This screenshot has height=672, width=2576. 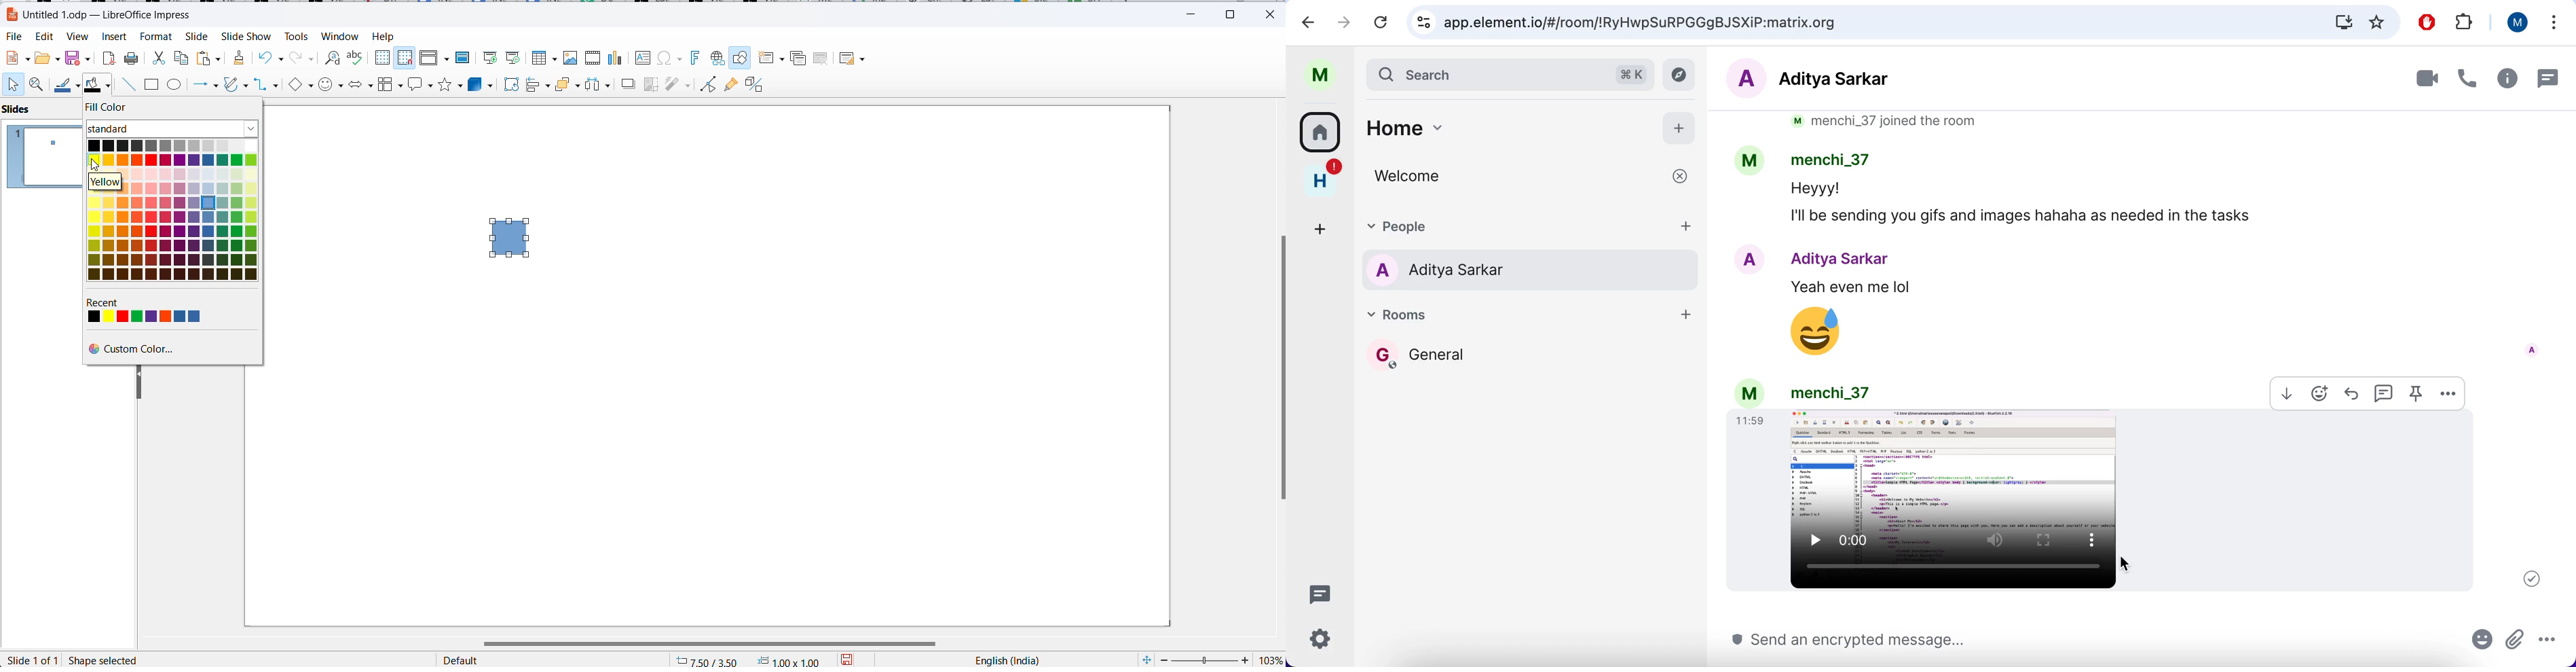 What do you see at coordinates (207, 86) in the screenshot?
I see `line and arrows` at bounding box center [207, 86].